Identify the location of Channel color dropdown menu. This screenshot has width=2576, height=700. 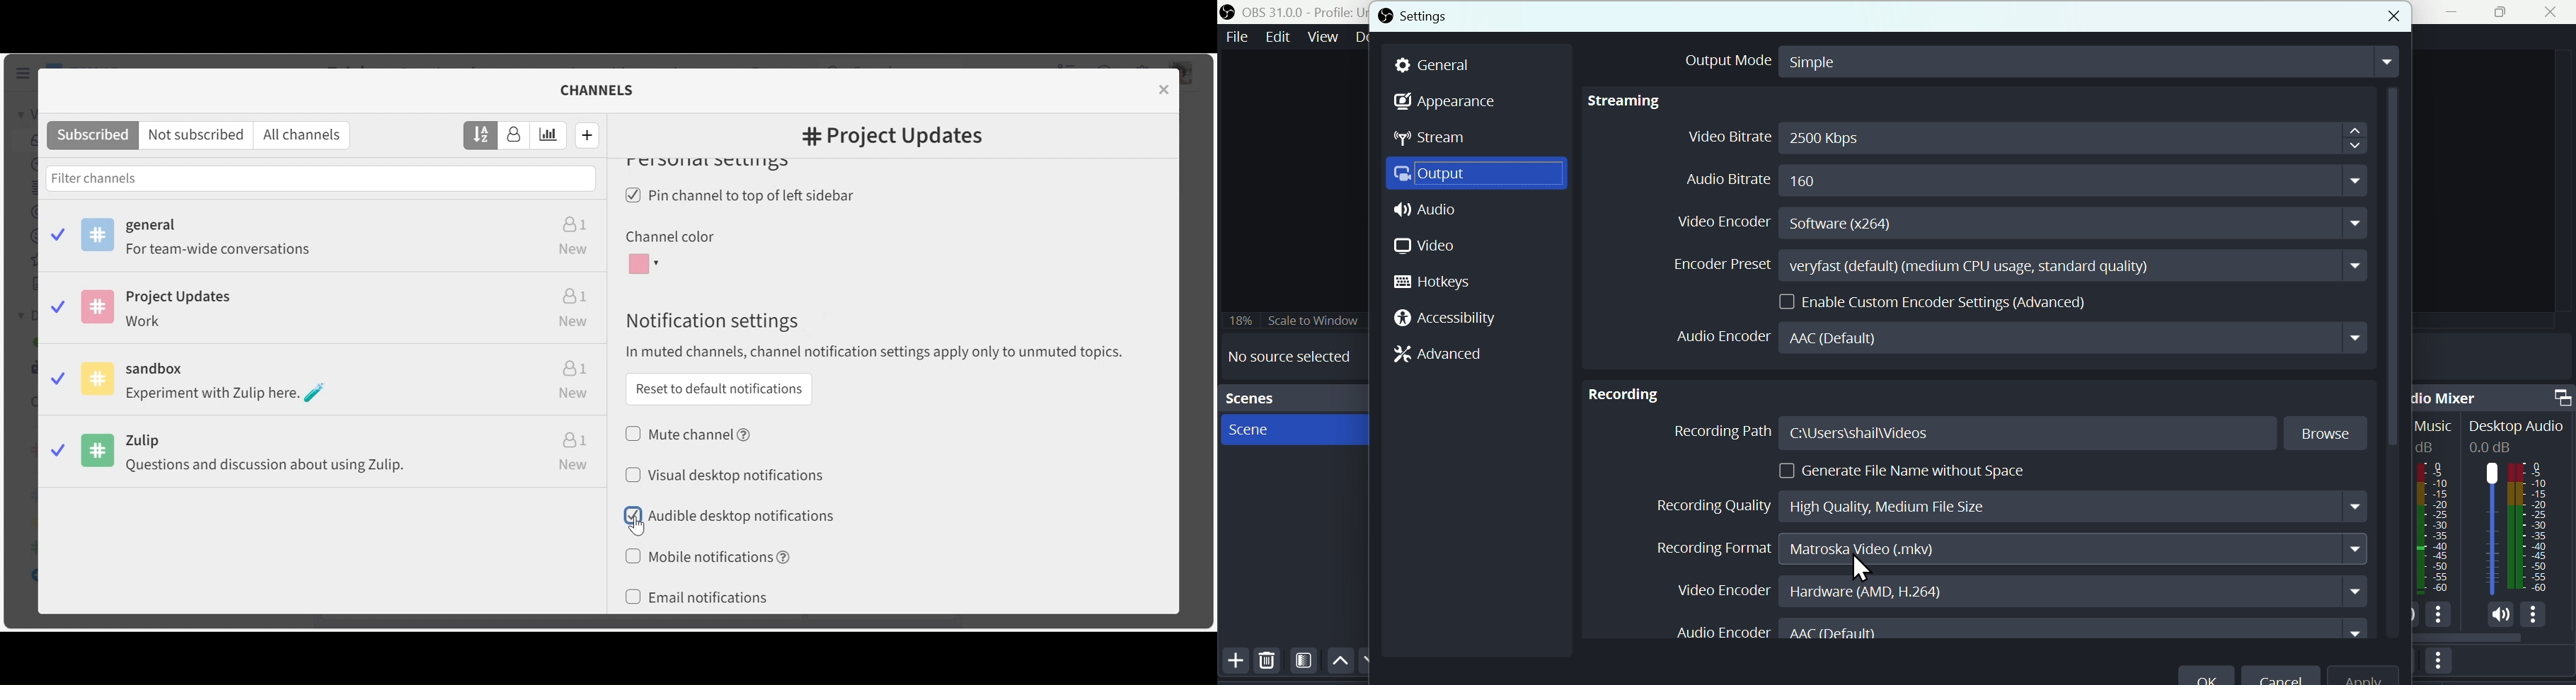
(646, 264).